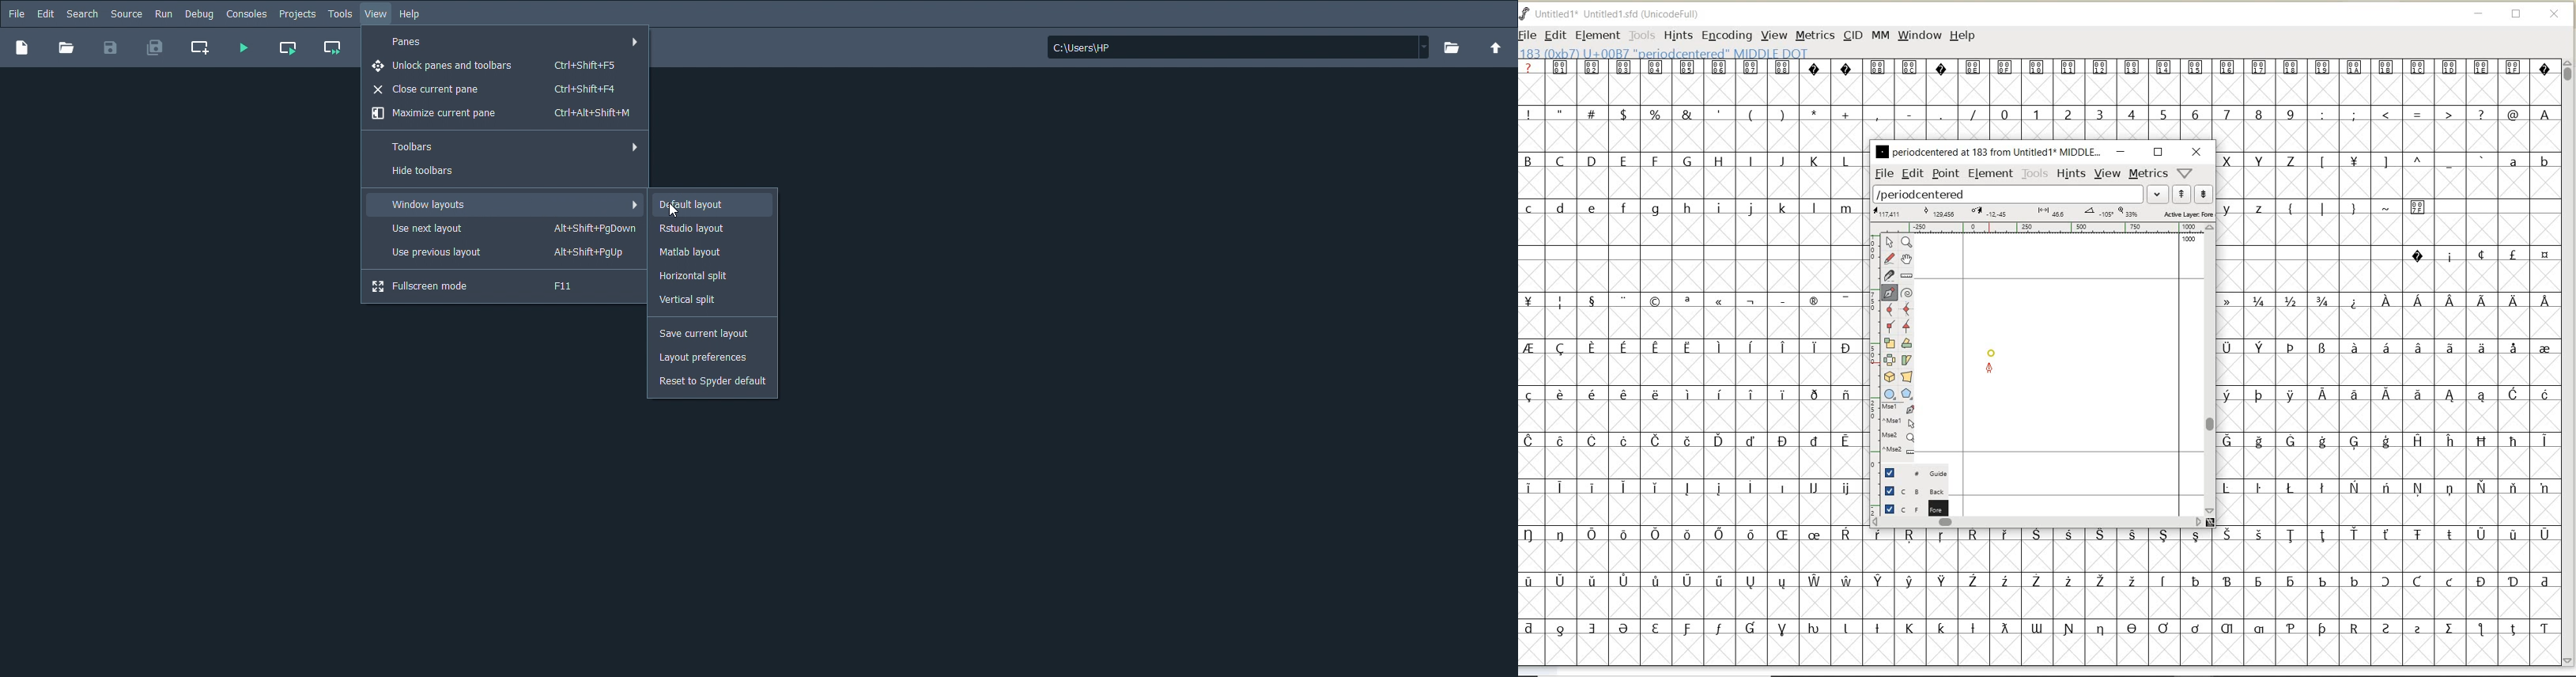 Image resolution: width=2576 pixels, height=700 pixels. I want to click on consoles, so click(246, 13).